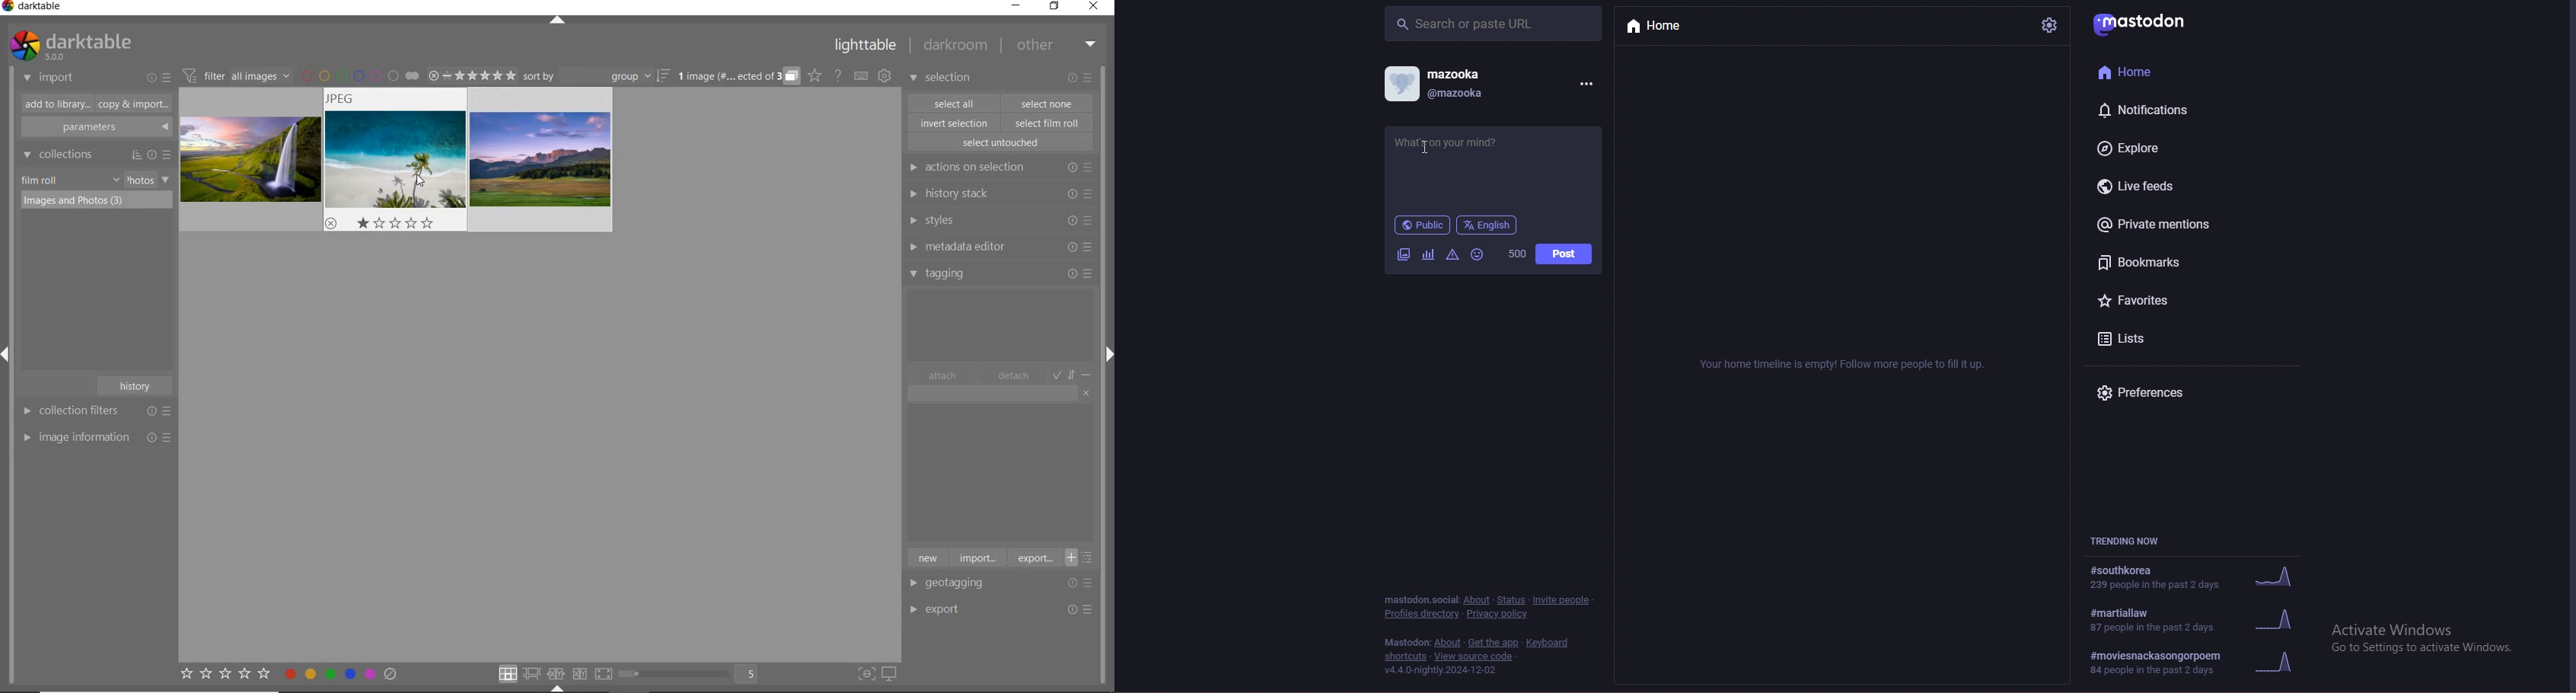 This screenshot has width=2576, height=700. Describe the element at coordinates (884, 76) in the screenshot. I see `show global preferences` at that location.